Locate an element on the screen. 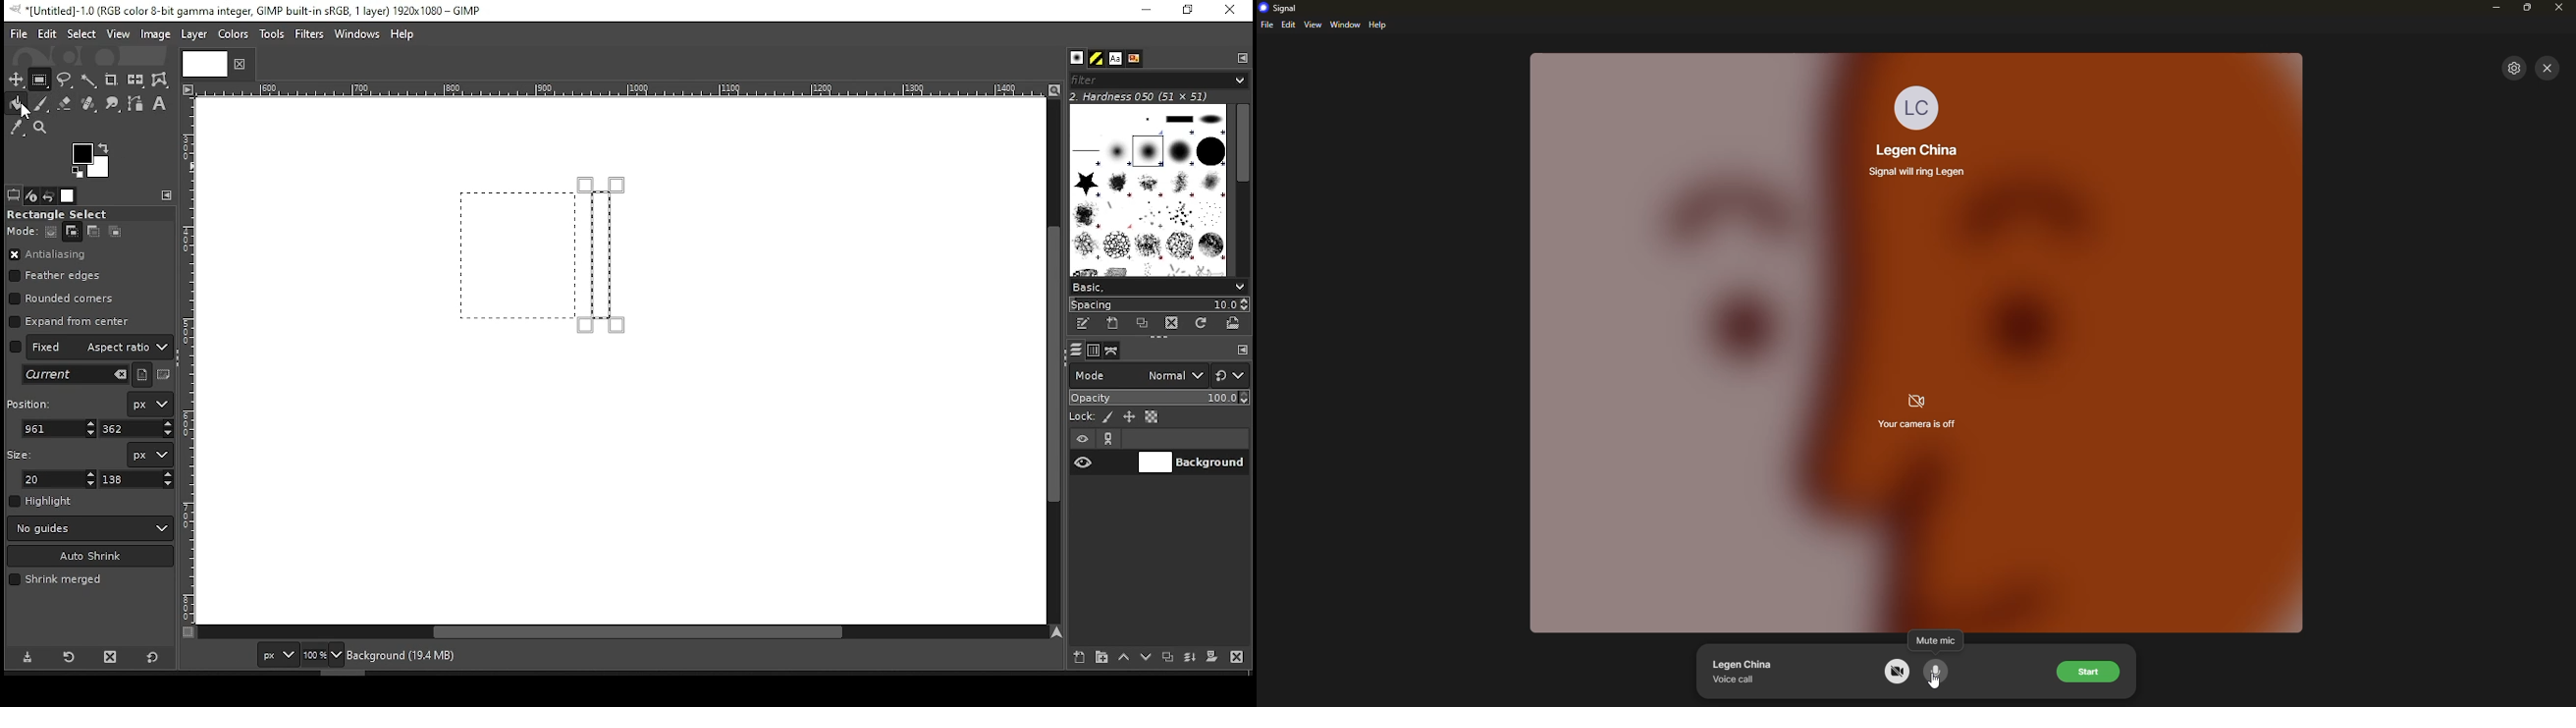 This screenshot has width=2576, height=728. crop  tool is located at coordinates (111, 81).